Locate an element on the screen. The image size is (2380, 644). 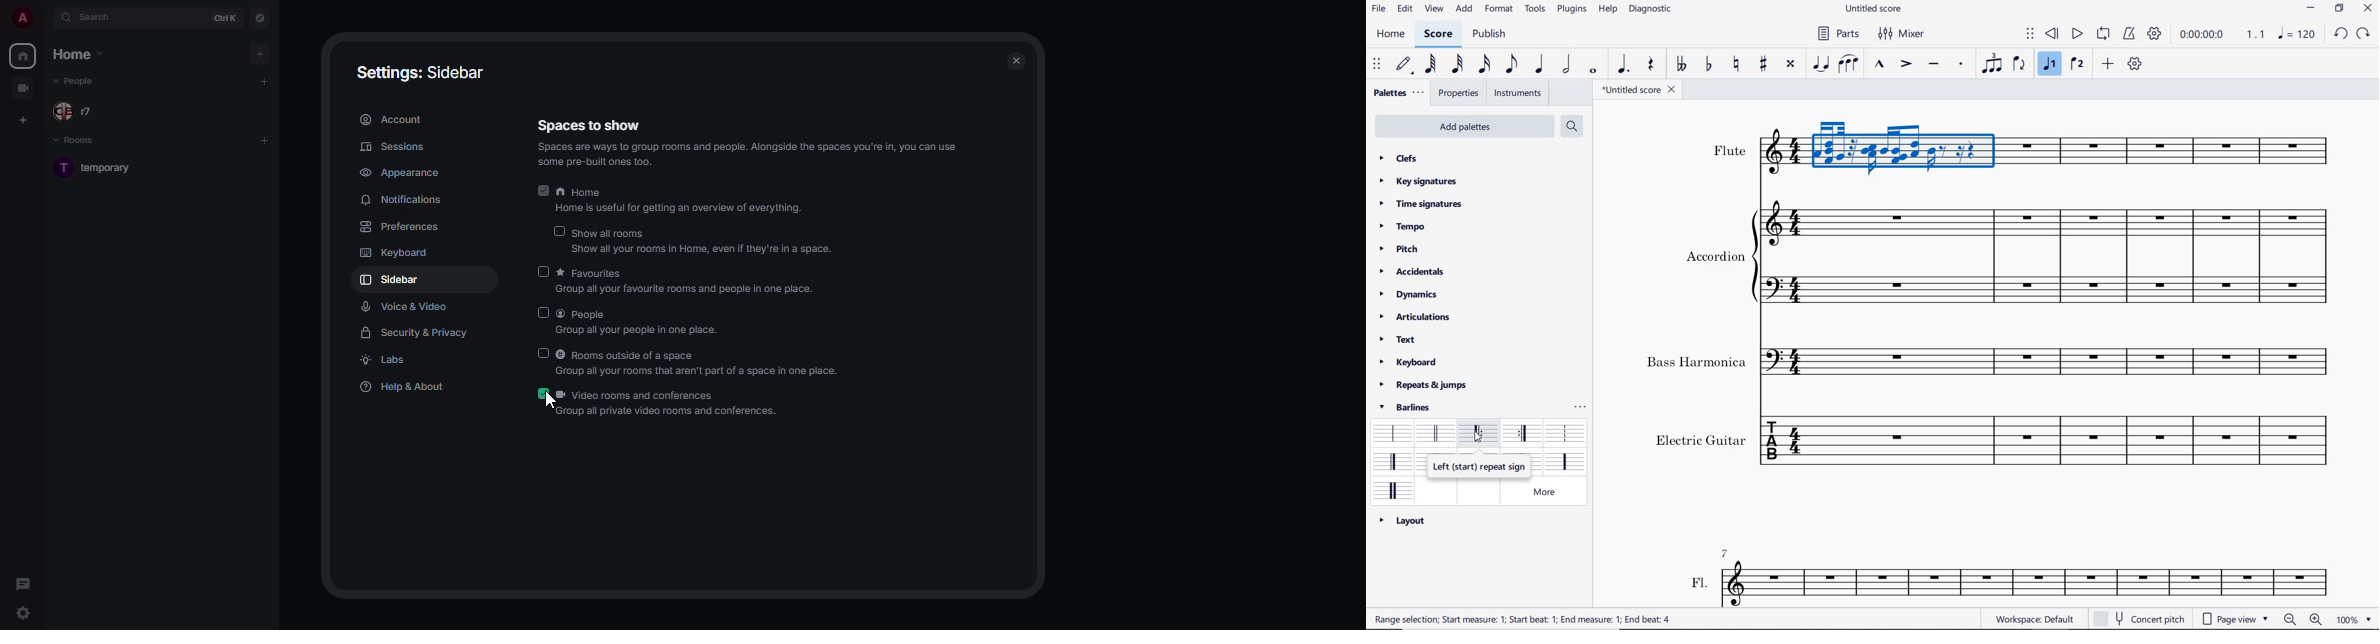
toggle sharp is located at coordinates (1765, 65).